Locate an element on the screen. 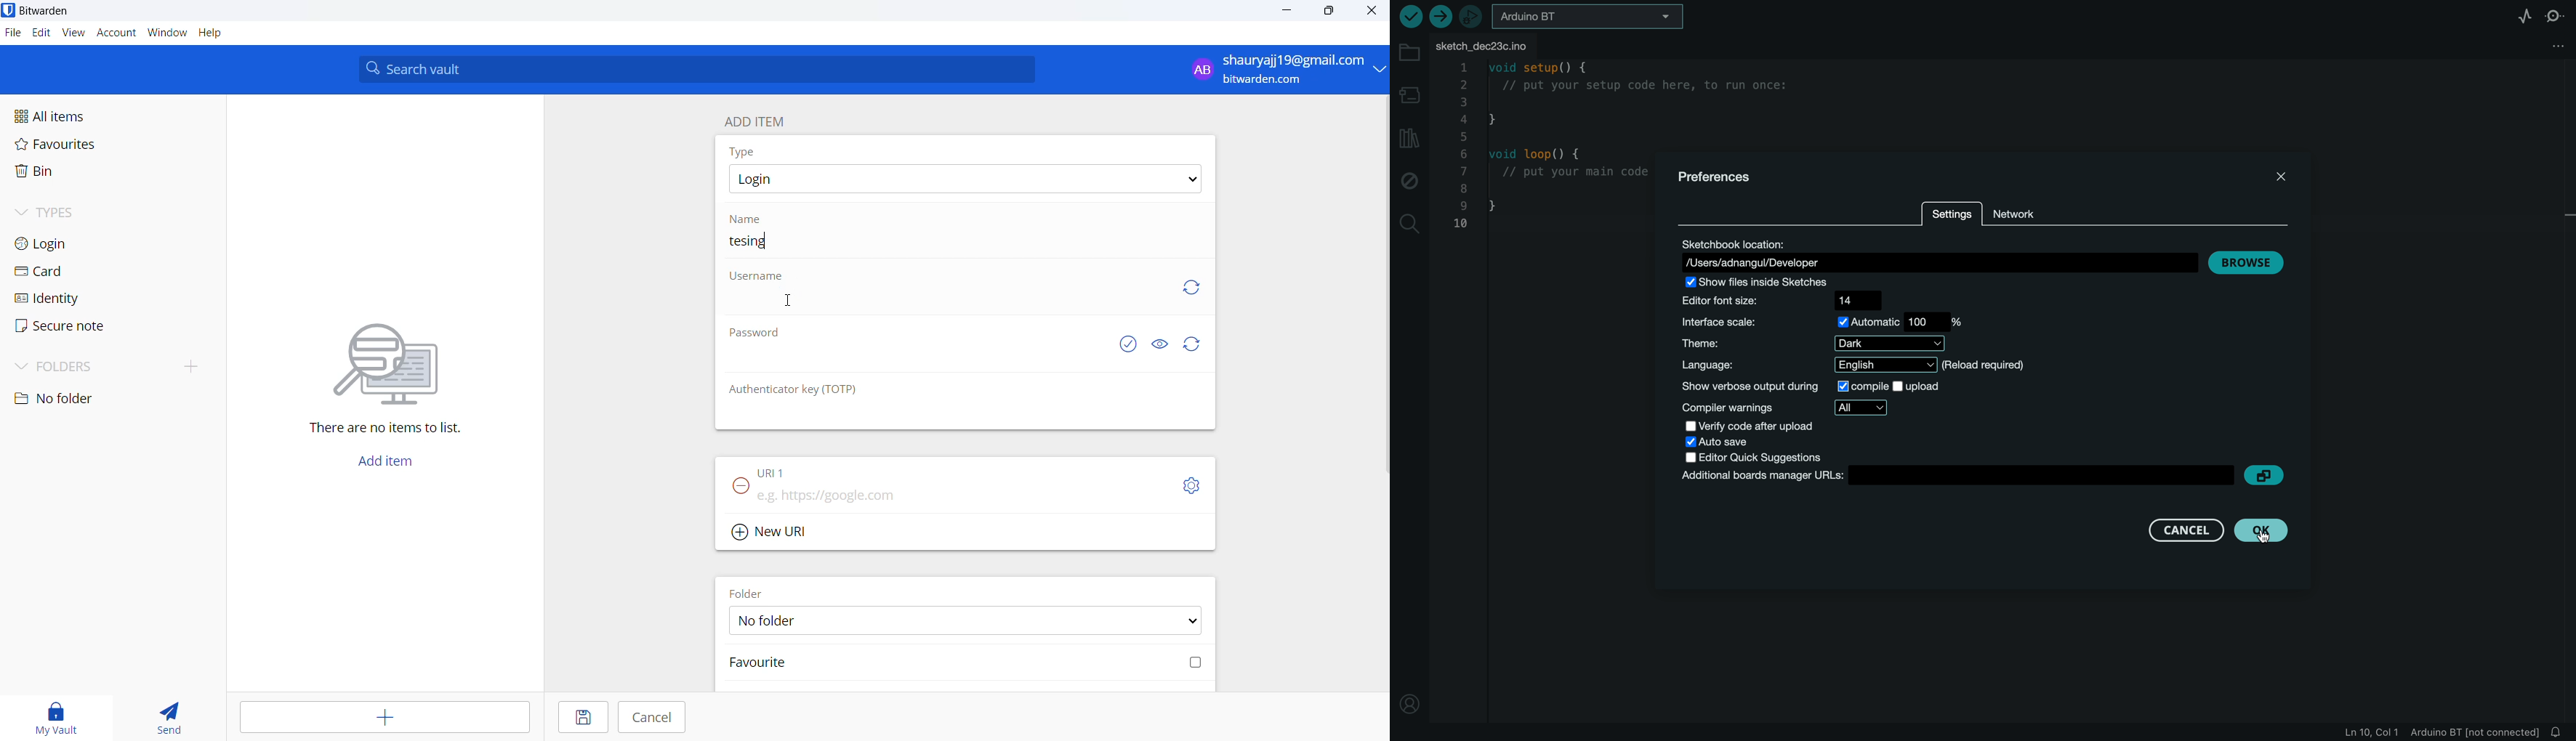  identity is located at coordinates (81, 299).